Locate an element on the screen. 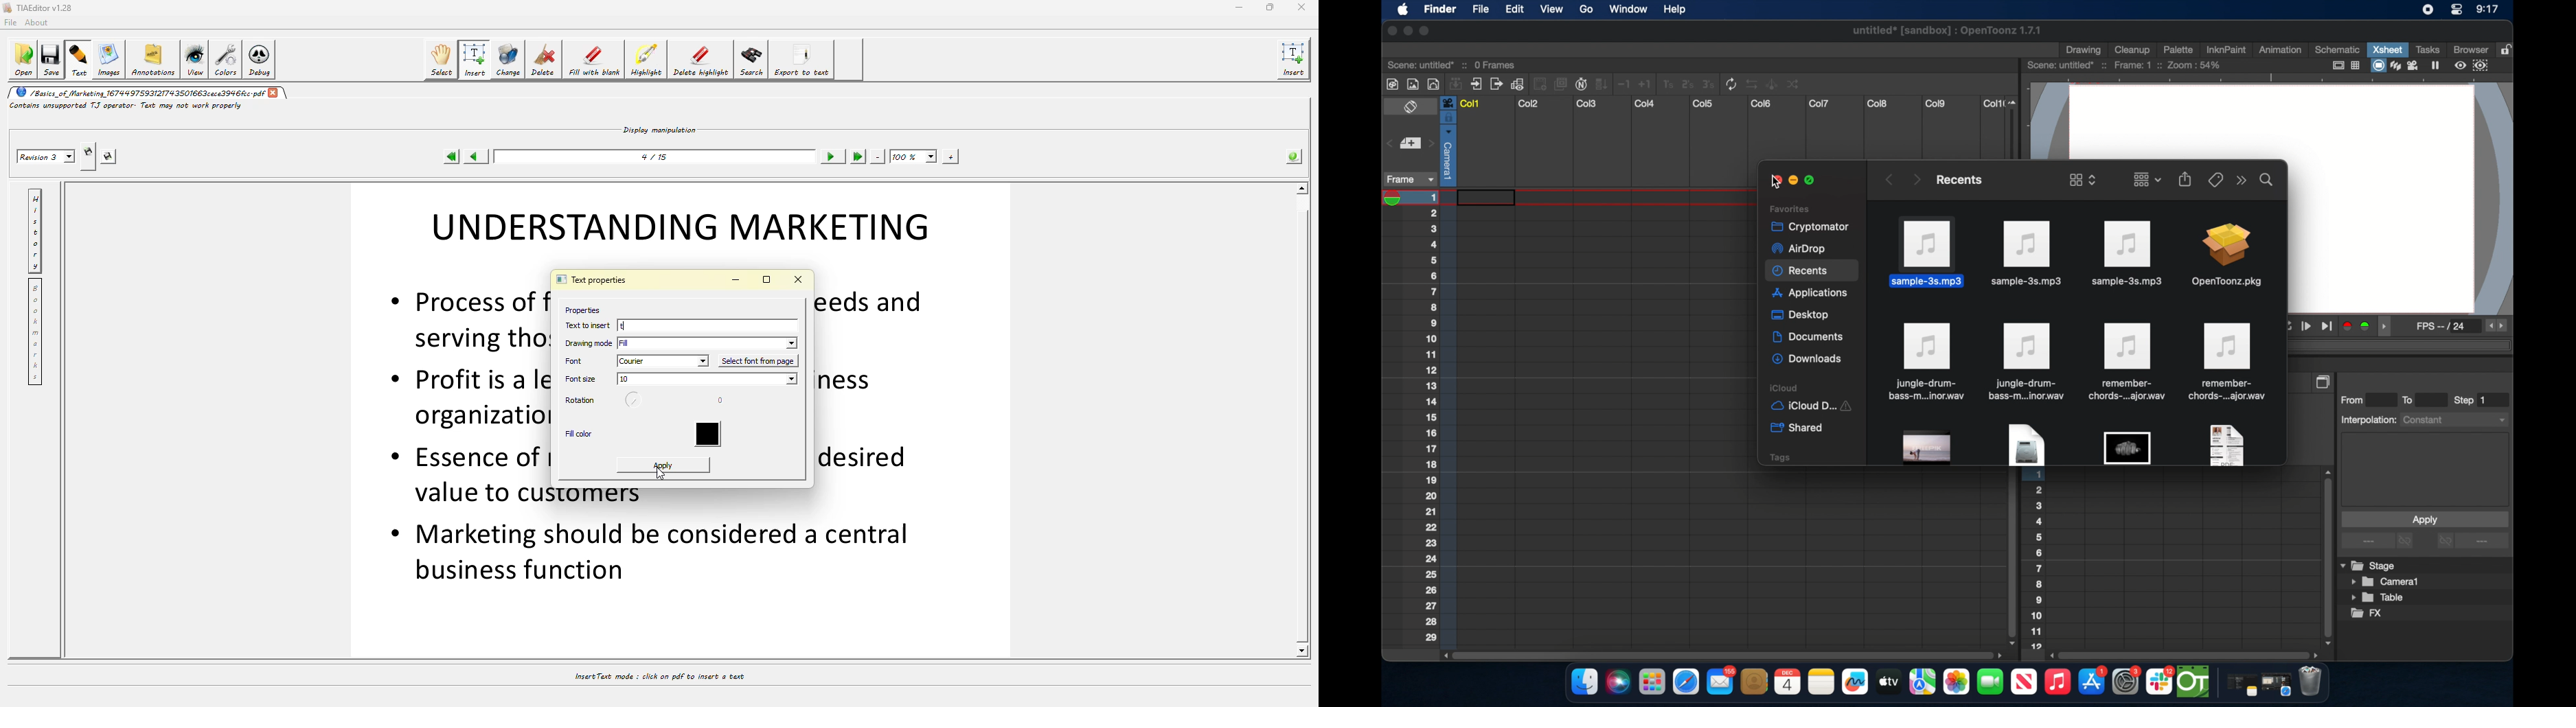 The height and width of the screenshot is (728, 2576). close is located at coordinates (1389, 31).